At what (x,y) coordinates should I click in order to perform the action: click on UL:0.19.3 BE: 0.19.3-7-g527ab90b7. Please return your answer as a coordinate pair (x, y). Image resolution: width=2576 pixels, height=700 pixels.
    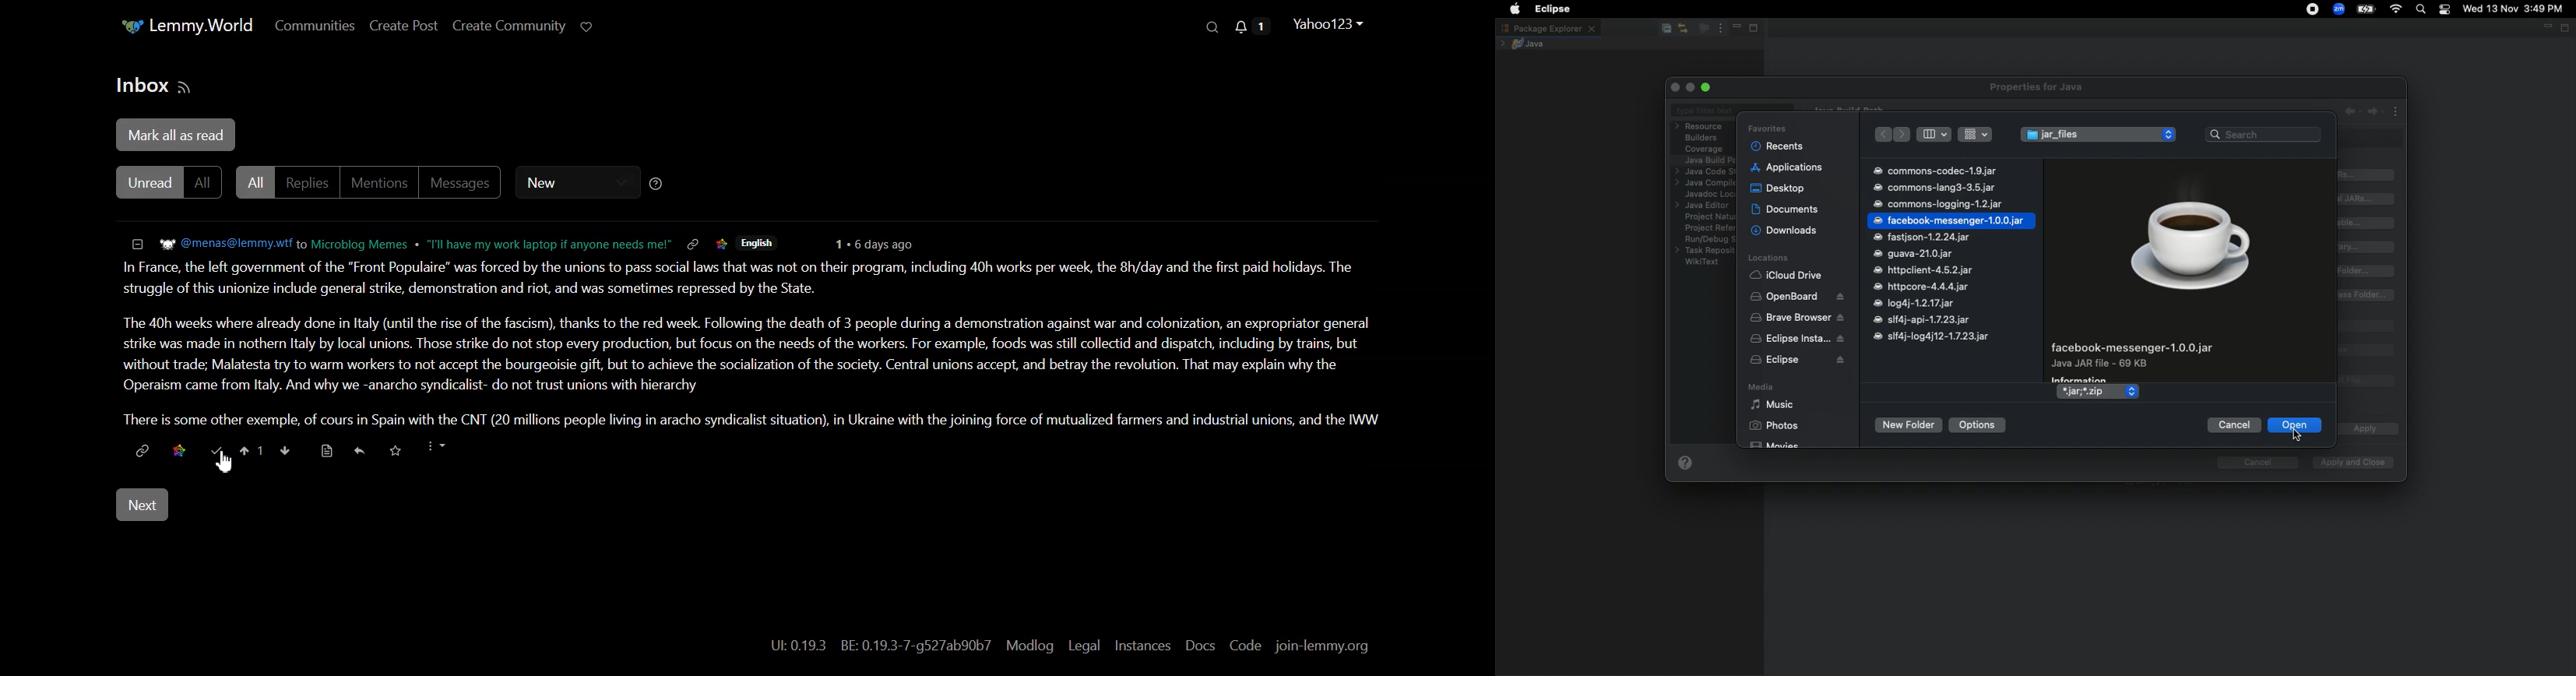
    Looking at the image, I should click on (876, 647).